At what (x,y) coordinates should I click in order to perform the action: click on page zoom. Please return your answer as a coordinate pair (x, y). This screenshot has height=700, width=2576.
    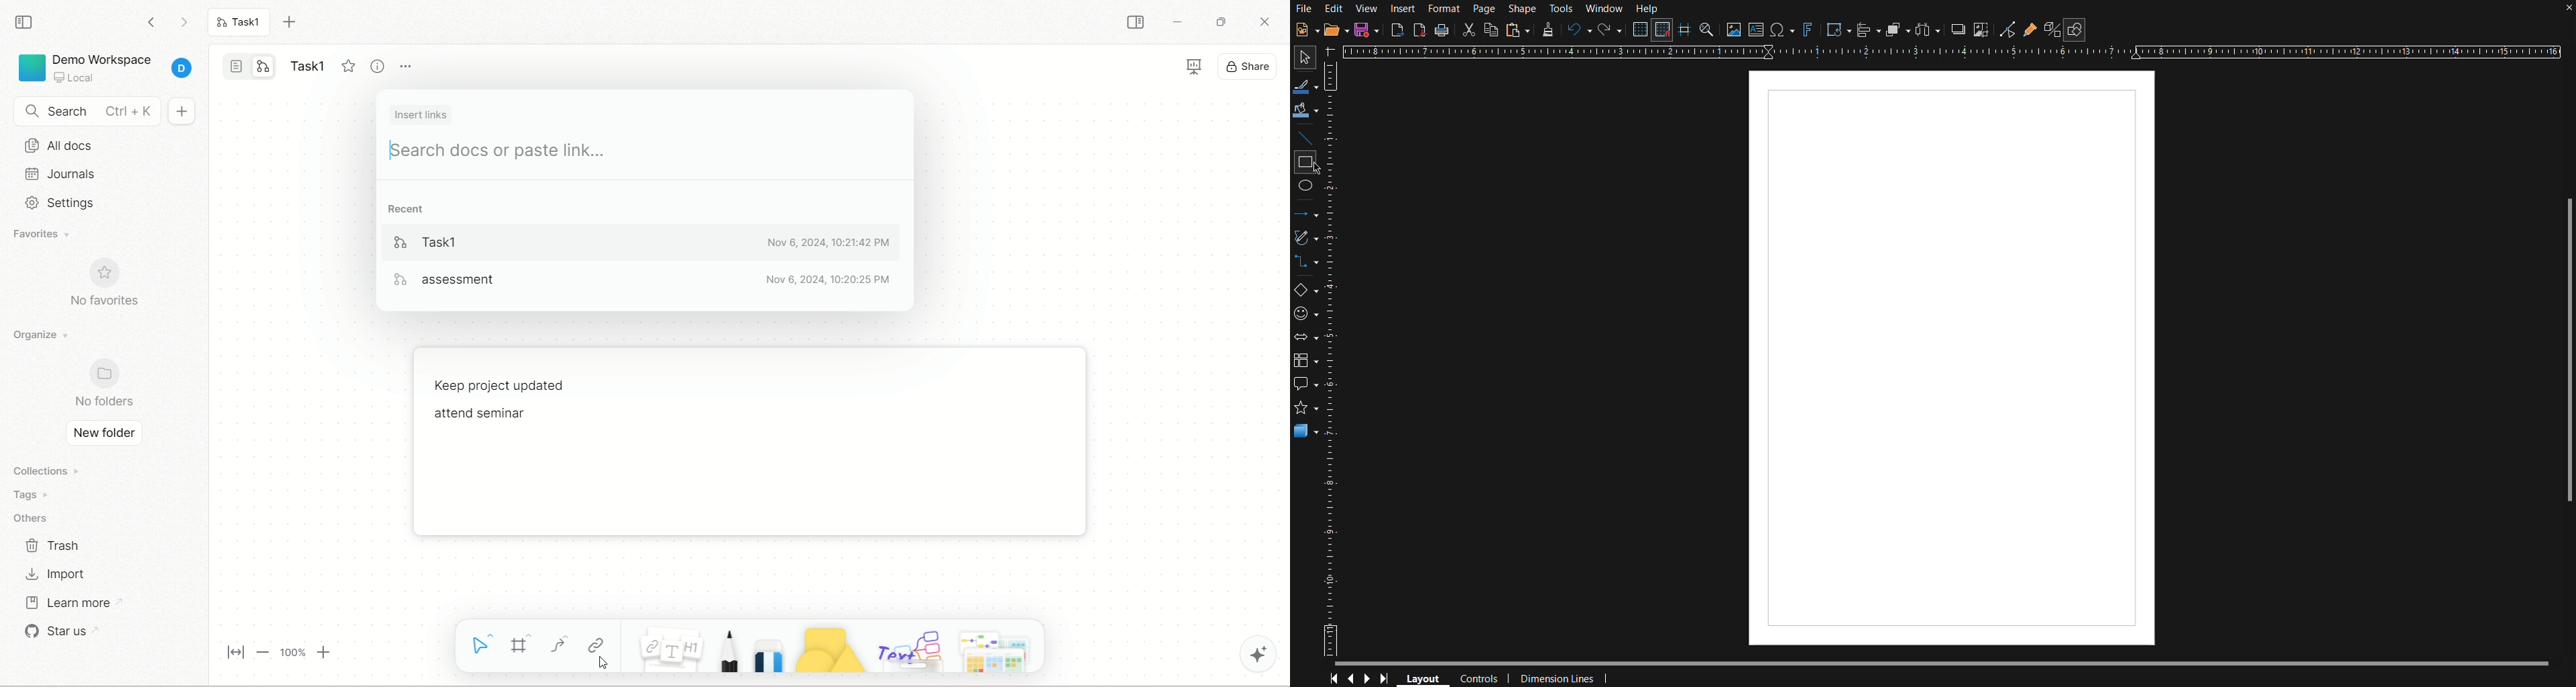
    Looking at the image, I should click on (275, 652).